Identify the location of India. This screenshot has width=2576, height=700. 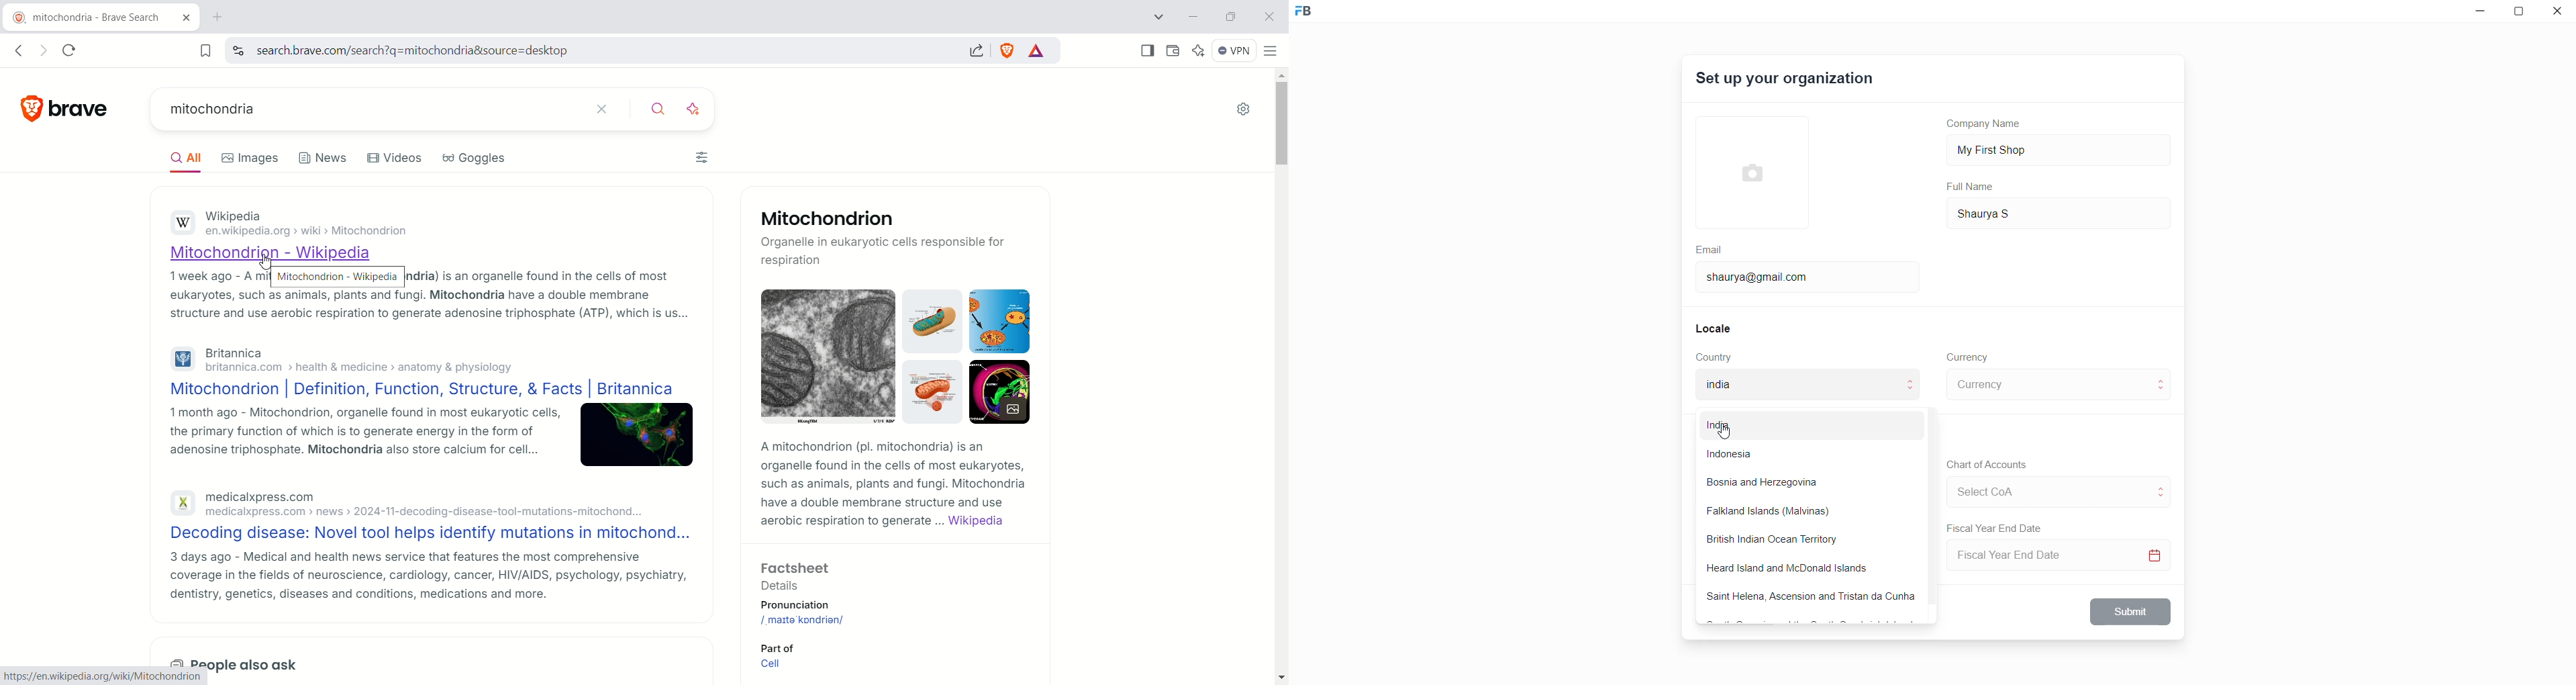
(1802, 424).